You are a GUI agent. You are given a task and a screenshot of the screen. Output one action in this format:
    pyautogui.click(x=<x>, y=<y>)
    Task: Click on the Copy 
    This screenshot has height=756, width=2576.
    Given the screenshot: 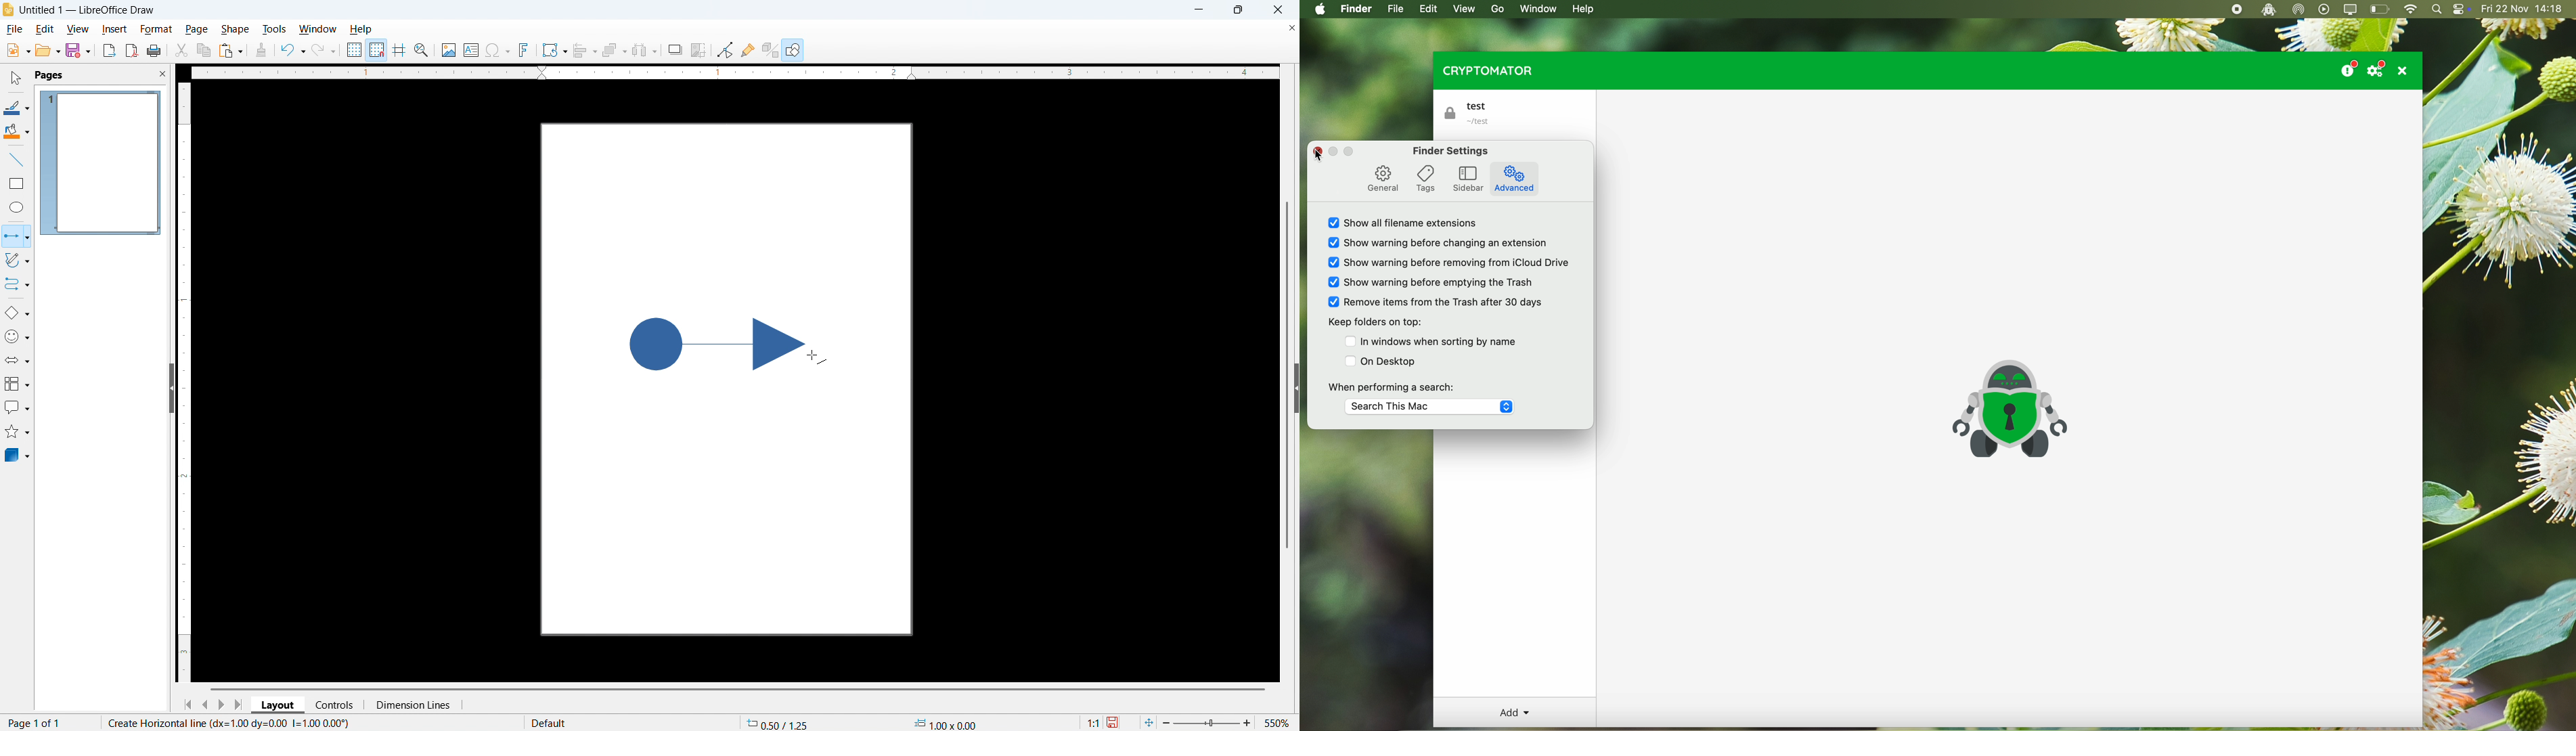 What is the action you would take?
    pyautogui.click(x=204, y=50)
    